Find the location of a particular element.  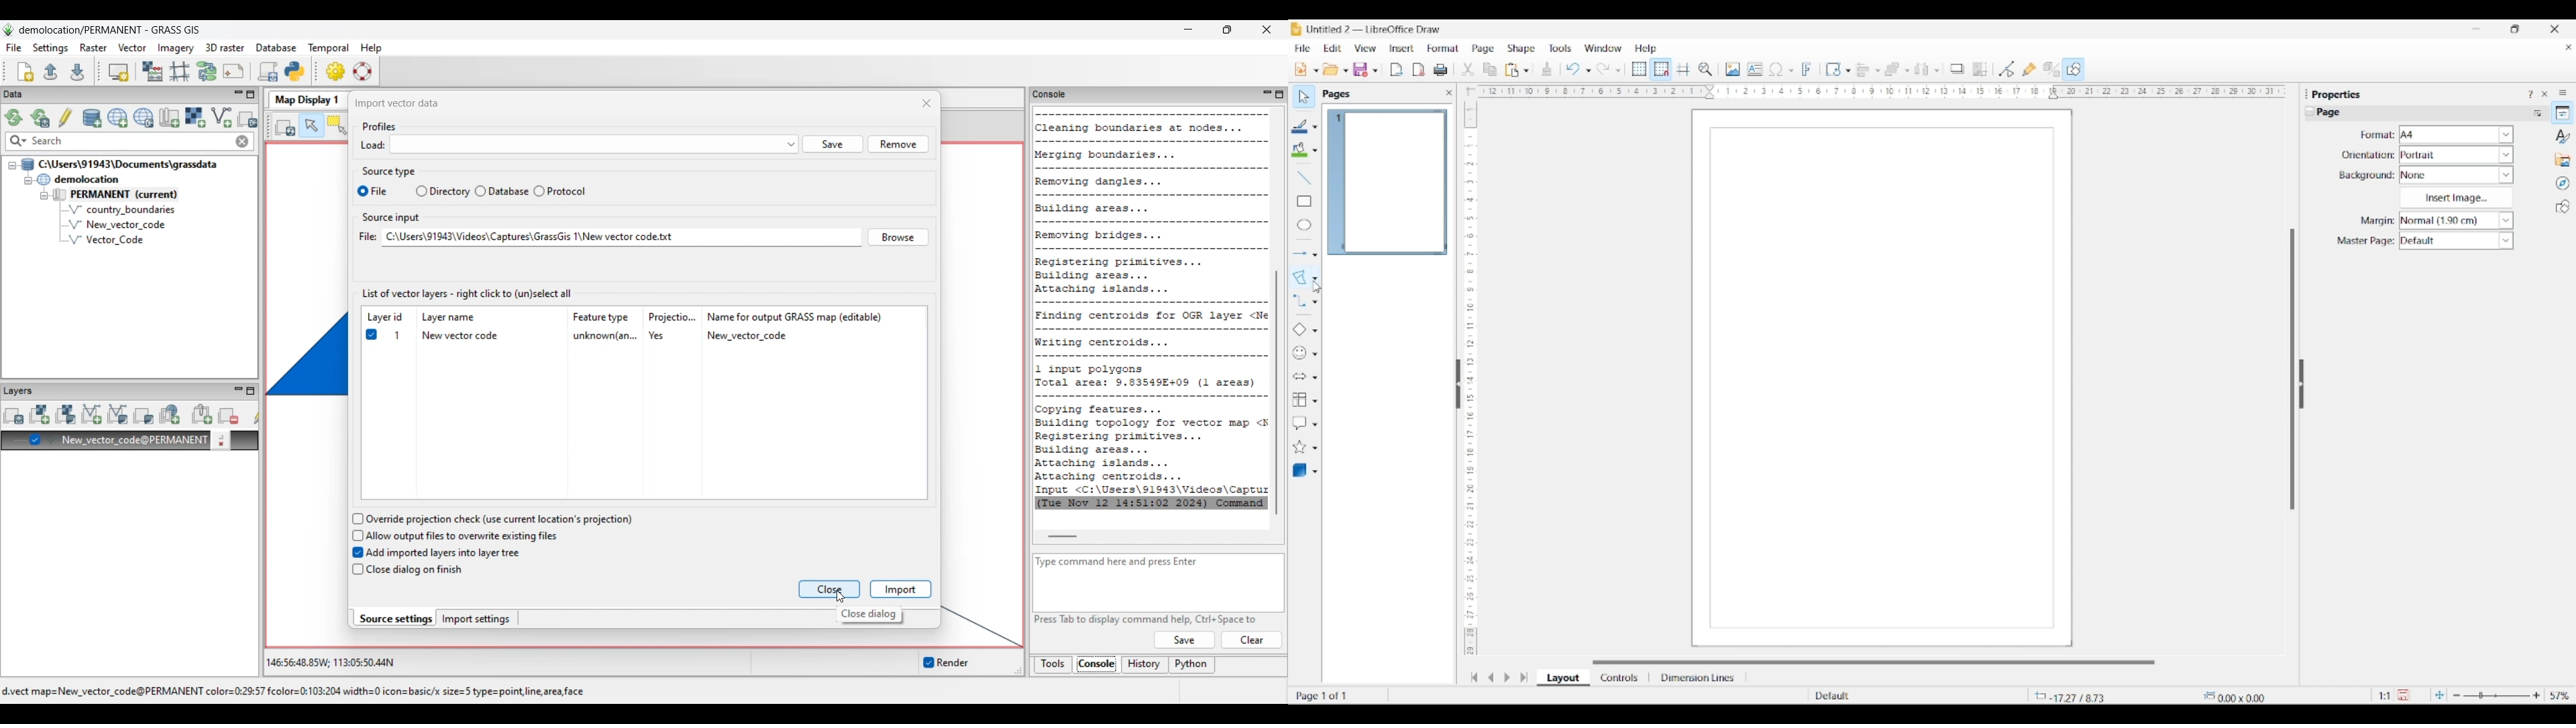

Current page is located at coordinates (1387, 182).